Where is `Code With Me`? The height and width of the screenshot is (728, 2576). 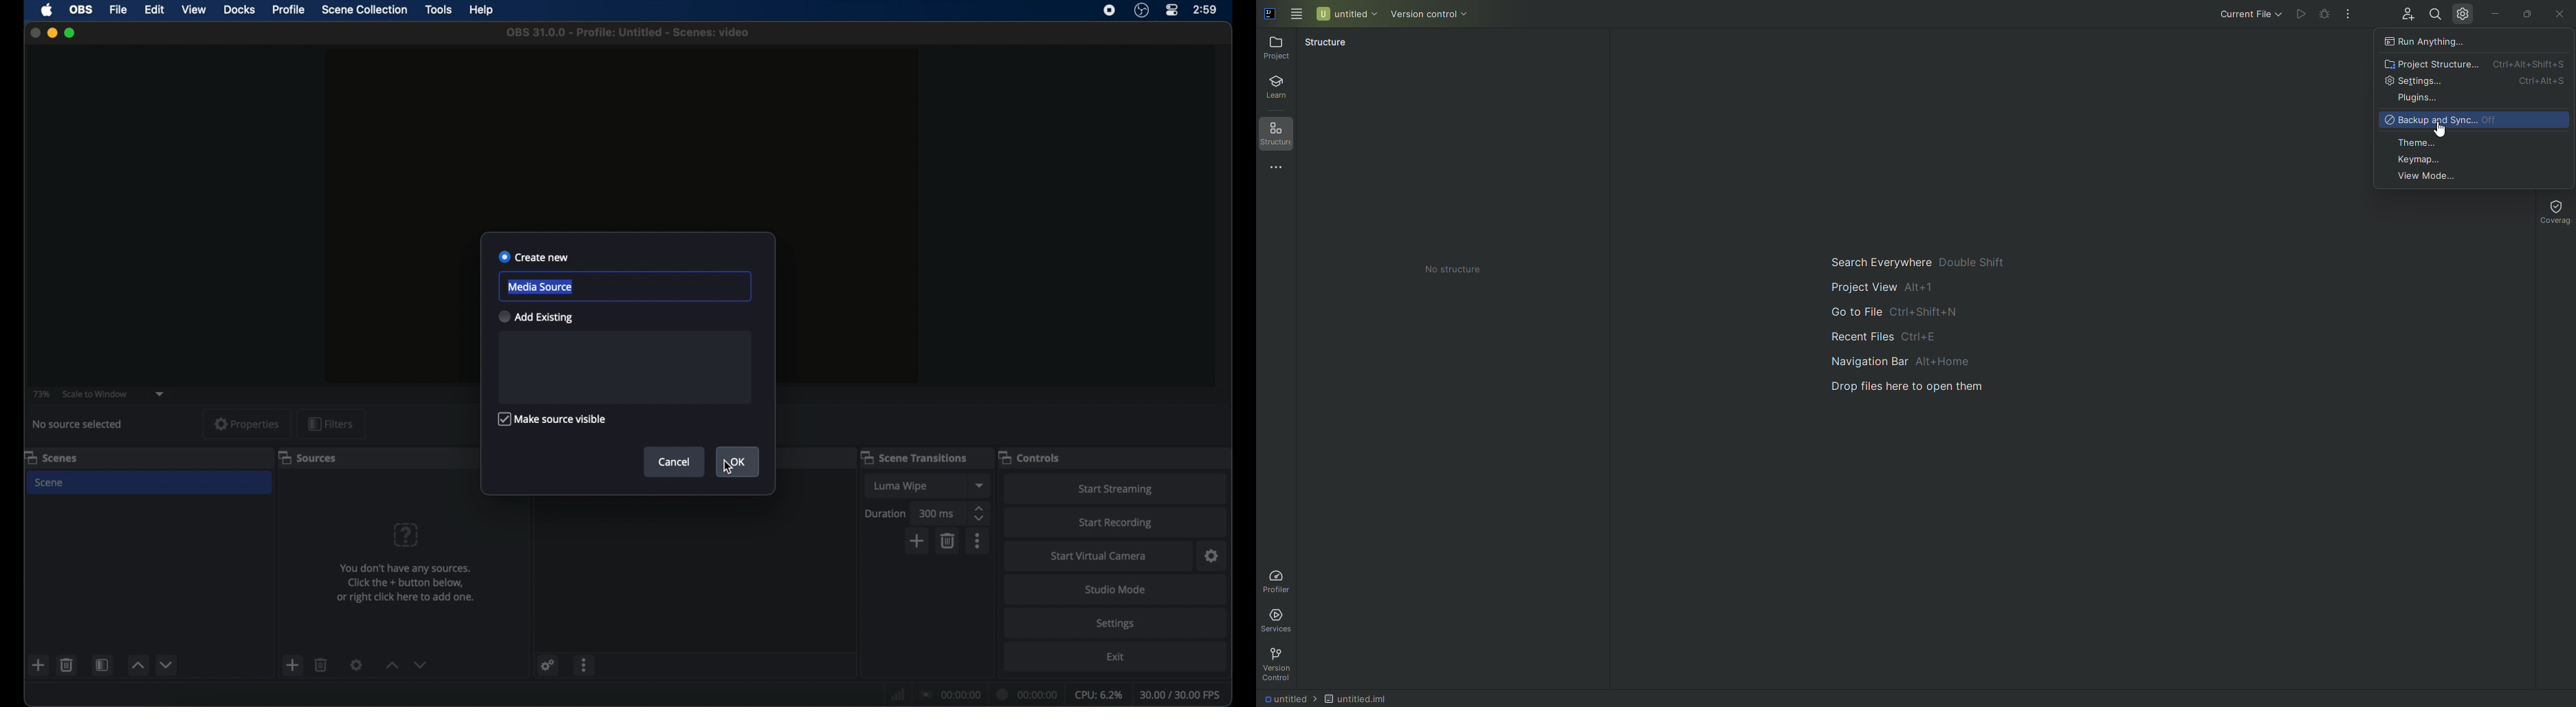 Code With Me is located at coordinates (2404, 17).